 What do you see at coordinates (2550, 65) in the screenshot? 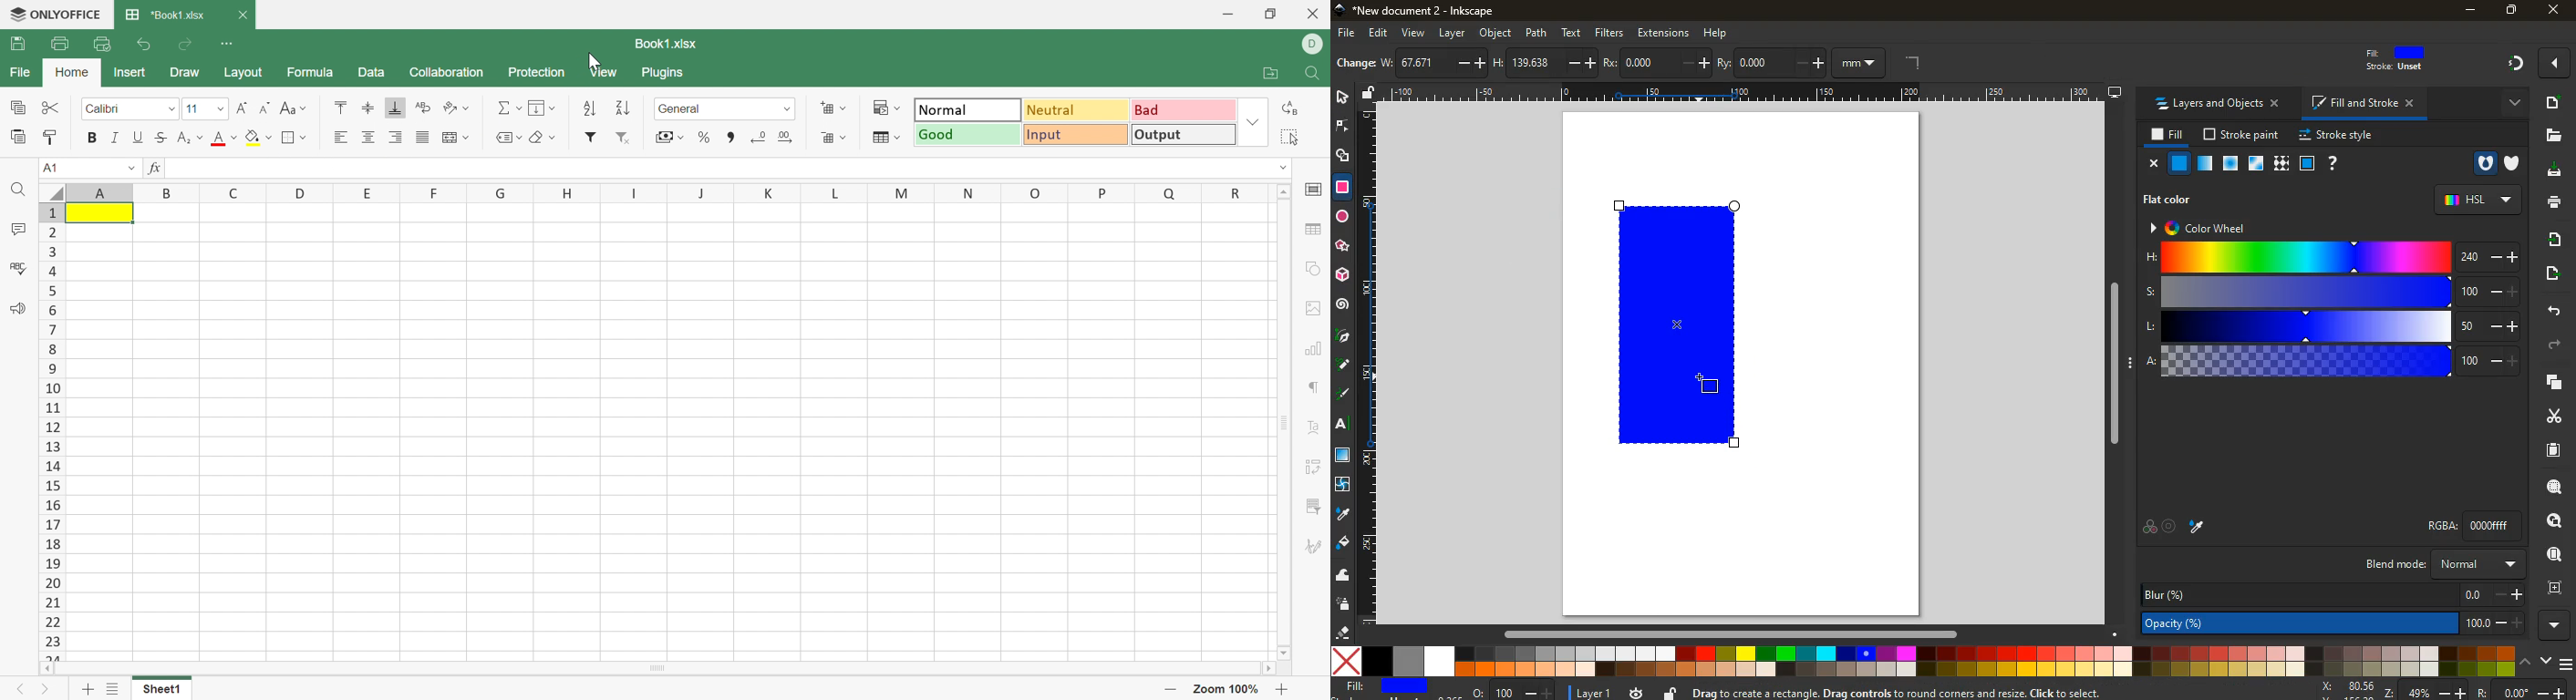
I see `` at bounding box center [2550, 65].